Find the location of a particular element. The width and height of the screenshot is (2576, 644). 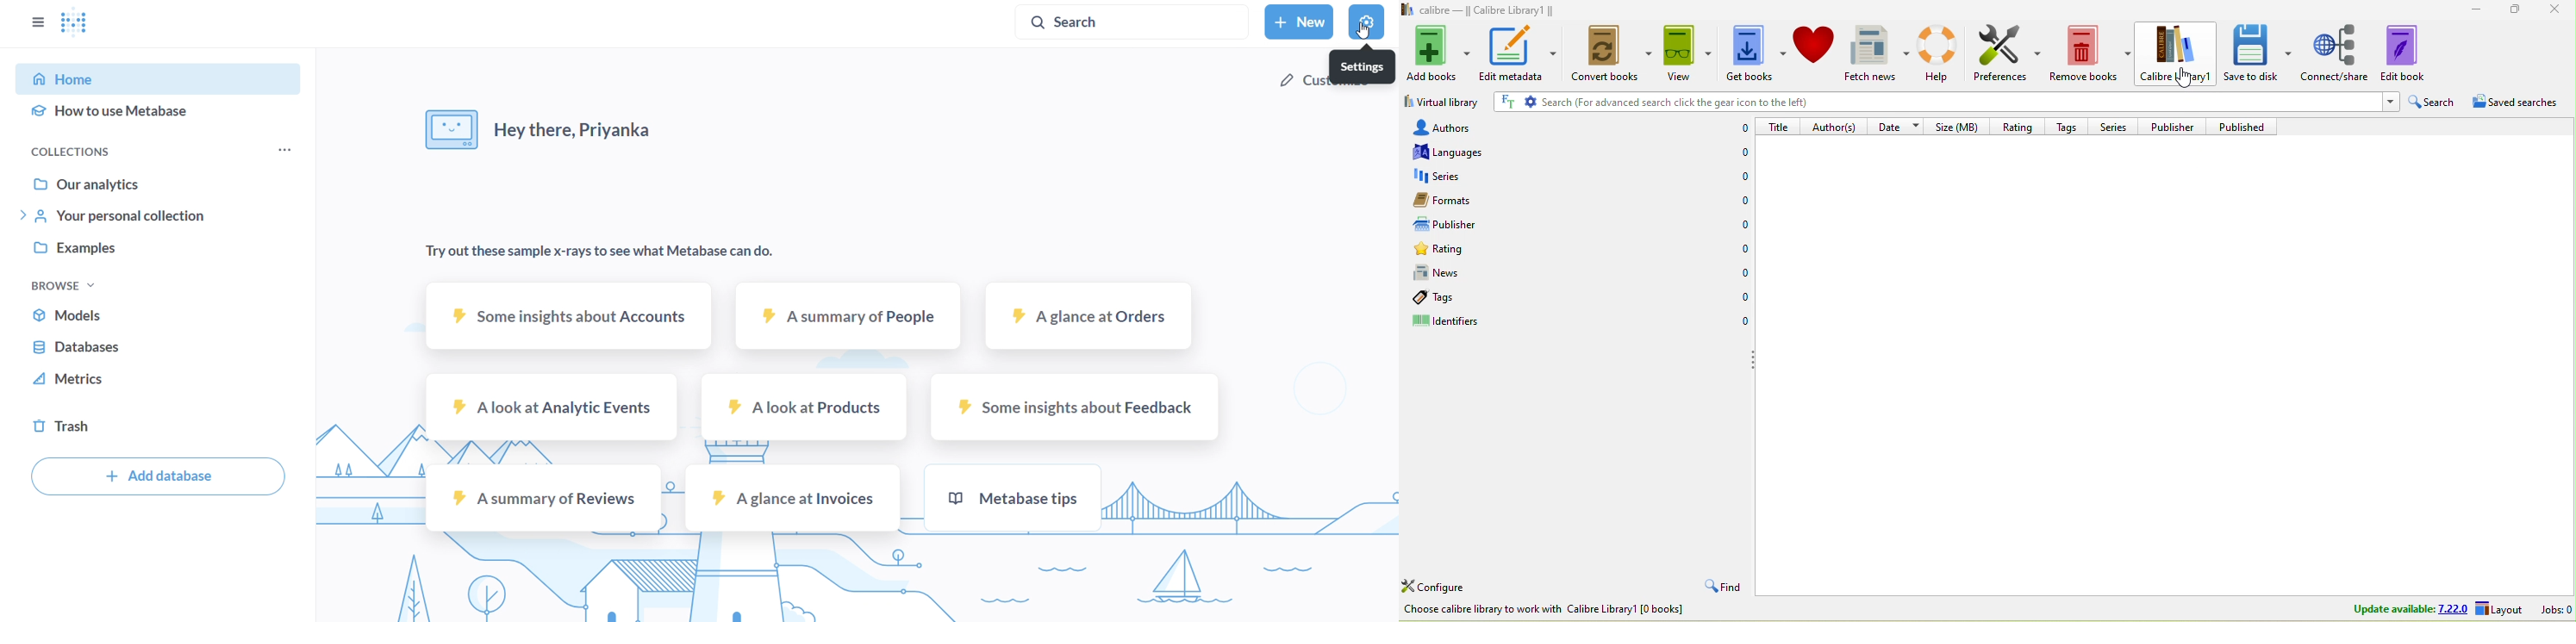

close is located at coordinates (2555, 10).